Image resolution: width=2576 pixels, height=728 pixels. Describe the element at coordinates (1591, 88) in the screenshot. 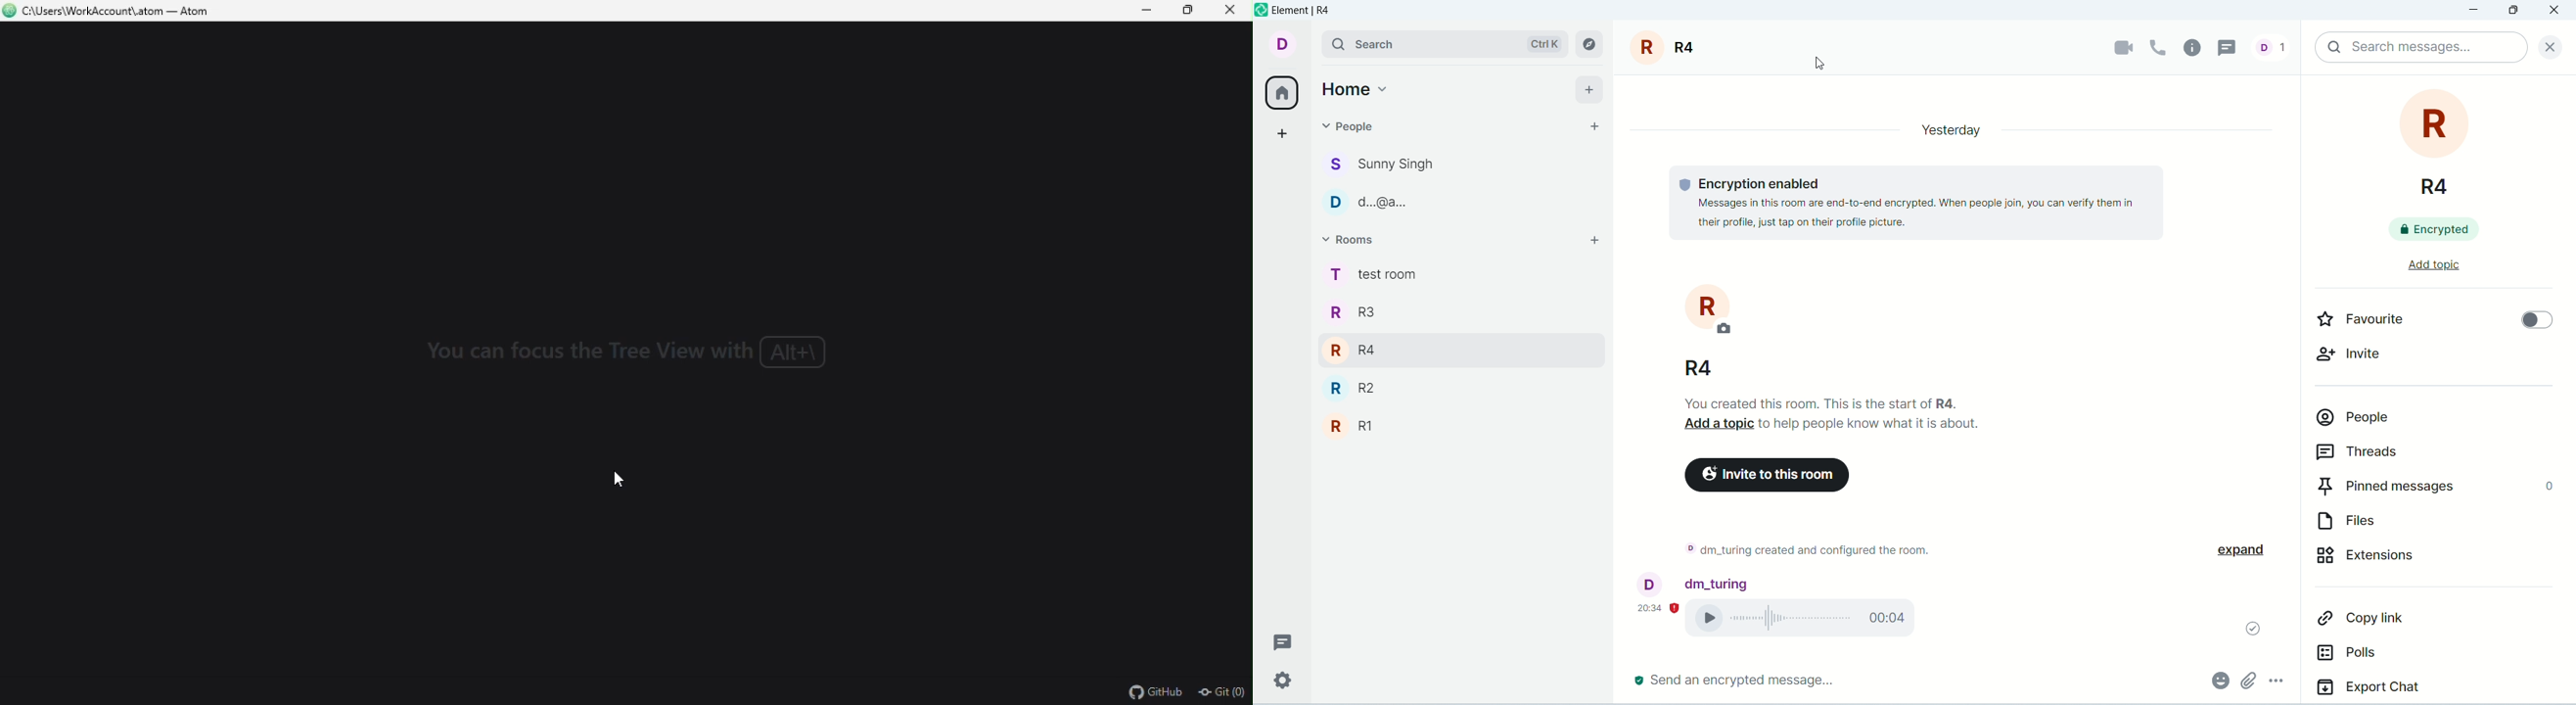

I see `add` at that location.